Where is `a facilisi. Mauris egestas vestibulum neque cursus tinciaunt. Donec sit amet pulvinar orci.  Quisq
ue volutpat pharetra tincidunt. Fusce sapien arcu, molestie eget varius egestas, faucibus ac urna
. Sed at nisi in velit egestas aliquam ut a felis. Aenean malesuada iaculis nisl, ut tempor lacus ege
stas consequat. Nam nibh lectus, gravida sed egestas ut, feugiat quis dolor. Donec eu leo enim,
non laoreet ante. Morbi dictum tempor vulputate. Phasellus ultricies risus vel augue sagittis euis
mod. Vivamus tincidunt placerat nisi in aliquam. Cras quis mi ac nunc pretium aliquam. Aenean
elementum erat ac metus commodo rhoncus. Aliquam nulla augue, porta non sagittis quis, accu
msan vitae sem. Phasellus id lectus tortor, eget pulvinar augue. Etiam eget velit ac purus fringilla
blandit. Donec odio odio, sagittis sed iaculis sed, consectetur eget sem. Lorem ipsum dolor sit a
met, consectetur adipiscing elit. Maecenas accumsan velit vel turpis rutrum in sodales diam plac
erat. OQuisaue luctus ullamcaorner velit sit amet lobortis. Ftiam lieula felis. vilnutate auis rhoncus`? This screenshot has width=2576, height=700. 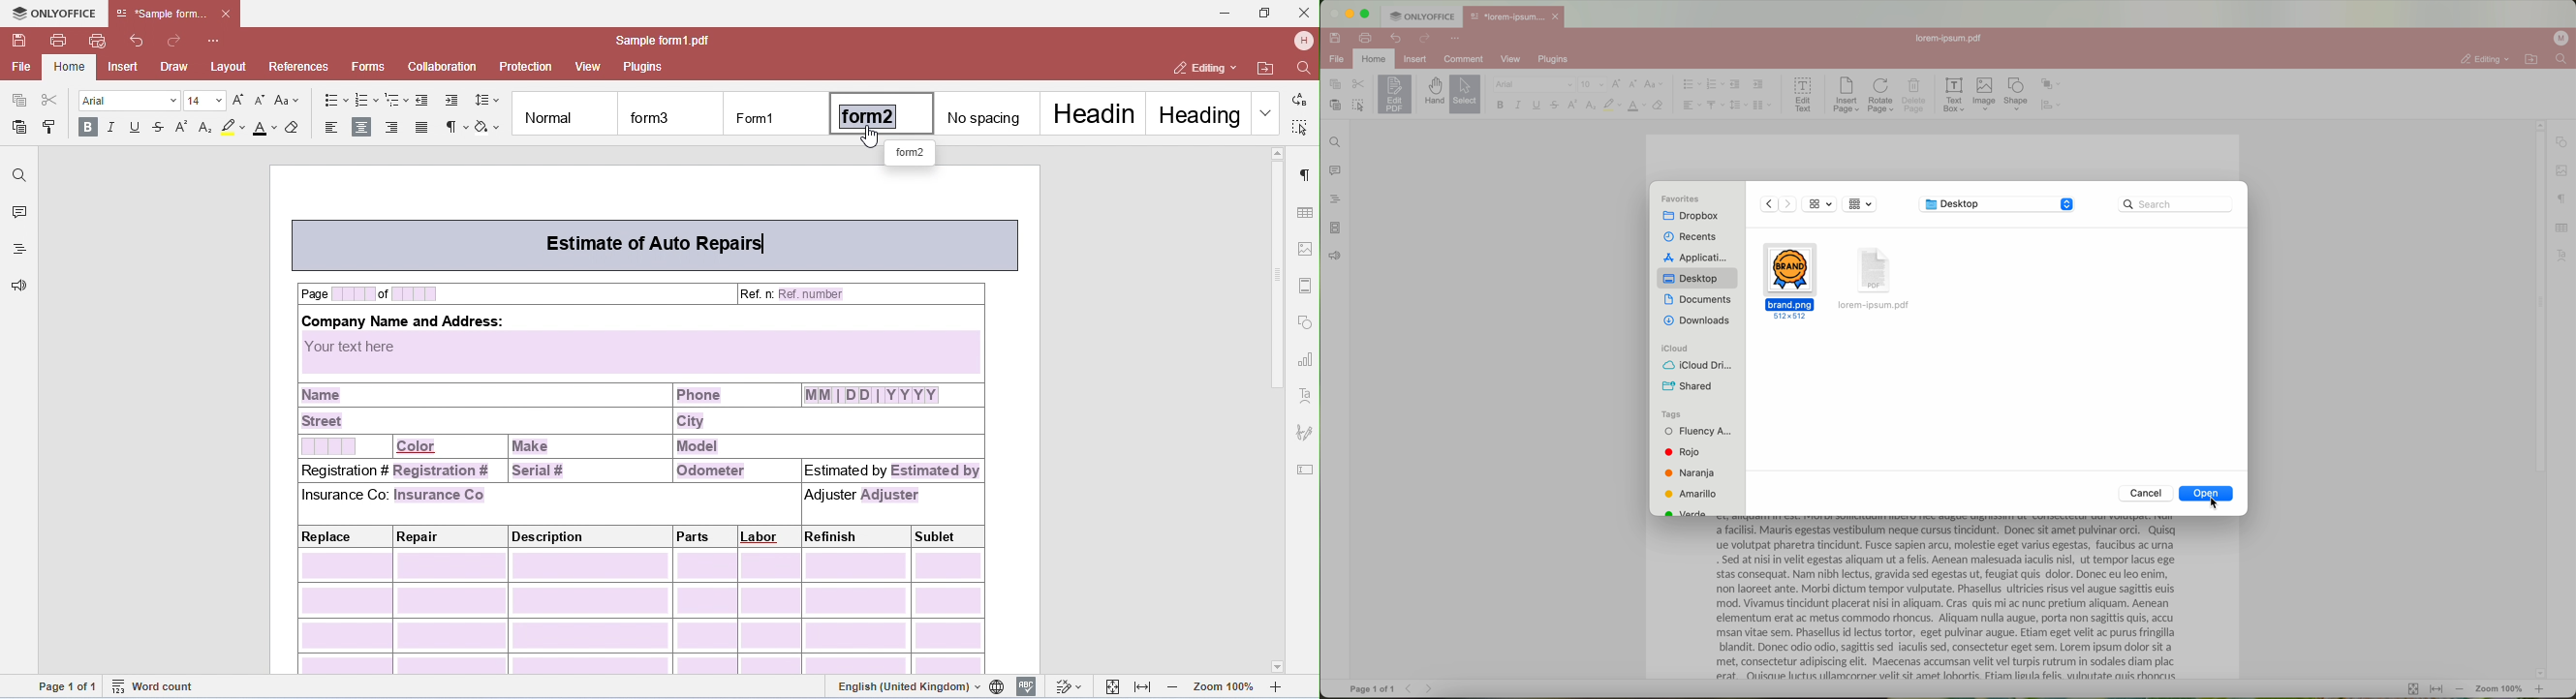
a facilisi. Mauris egestas vestibulum neque cursus tinciaunt. Donec sit amet pulvinar orci.  Quisq
ue volutpat pharetra tincidunt. Fusce sapien arcu, molestie eget varius egestas, faucibus ac urna
. Sed at nisi in velit egestas aliquam ut a felis. Aenean malesuada iaculis nisl, ut tempor lacus ege
stas consequat. Nam nibh lectus, gravida sed egestas ut, feugiat quis dolor. Donec eu leo enim,
non laoreet ante. Morbi dictum tempor vulputate. Phasellus ultricies risus vel augue sagittis euis
mod. Vivamus tincidunt placerat nisi in aliquam. Cras quis mi ac nunc pretium aliquam. Aenean
elementum erat ac metus commodo rhoncus. Aliquam nulla augue, porta non sagittis quis, accu
msan vitae sem. Phasellus id lectus tortor, eget pulvinar augue. Etiam eget velit ac purus fringilla
blandit. Donec odio odio, sagittis sed iaculis sed, consectetur eget sem. Lorem ipsum dolor sit a
met, consectetur adipiscing elit. Maecenas accumsan velit vel turpis rutrum in sodales diam plac
erat. OQuisaue luctus ullamcaorner velit sit amet lobortis. Ftiam lieula felis. vilnutate auis rhoncus is located at coordinates (1952, 604).